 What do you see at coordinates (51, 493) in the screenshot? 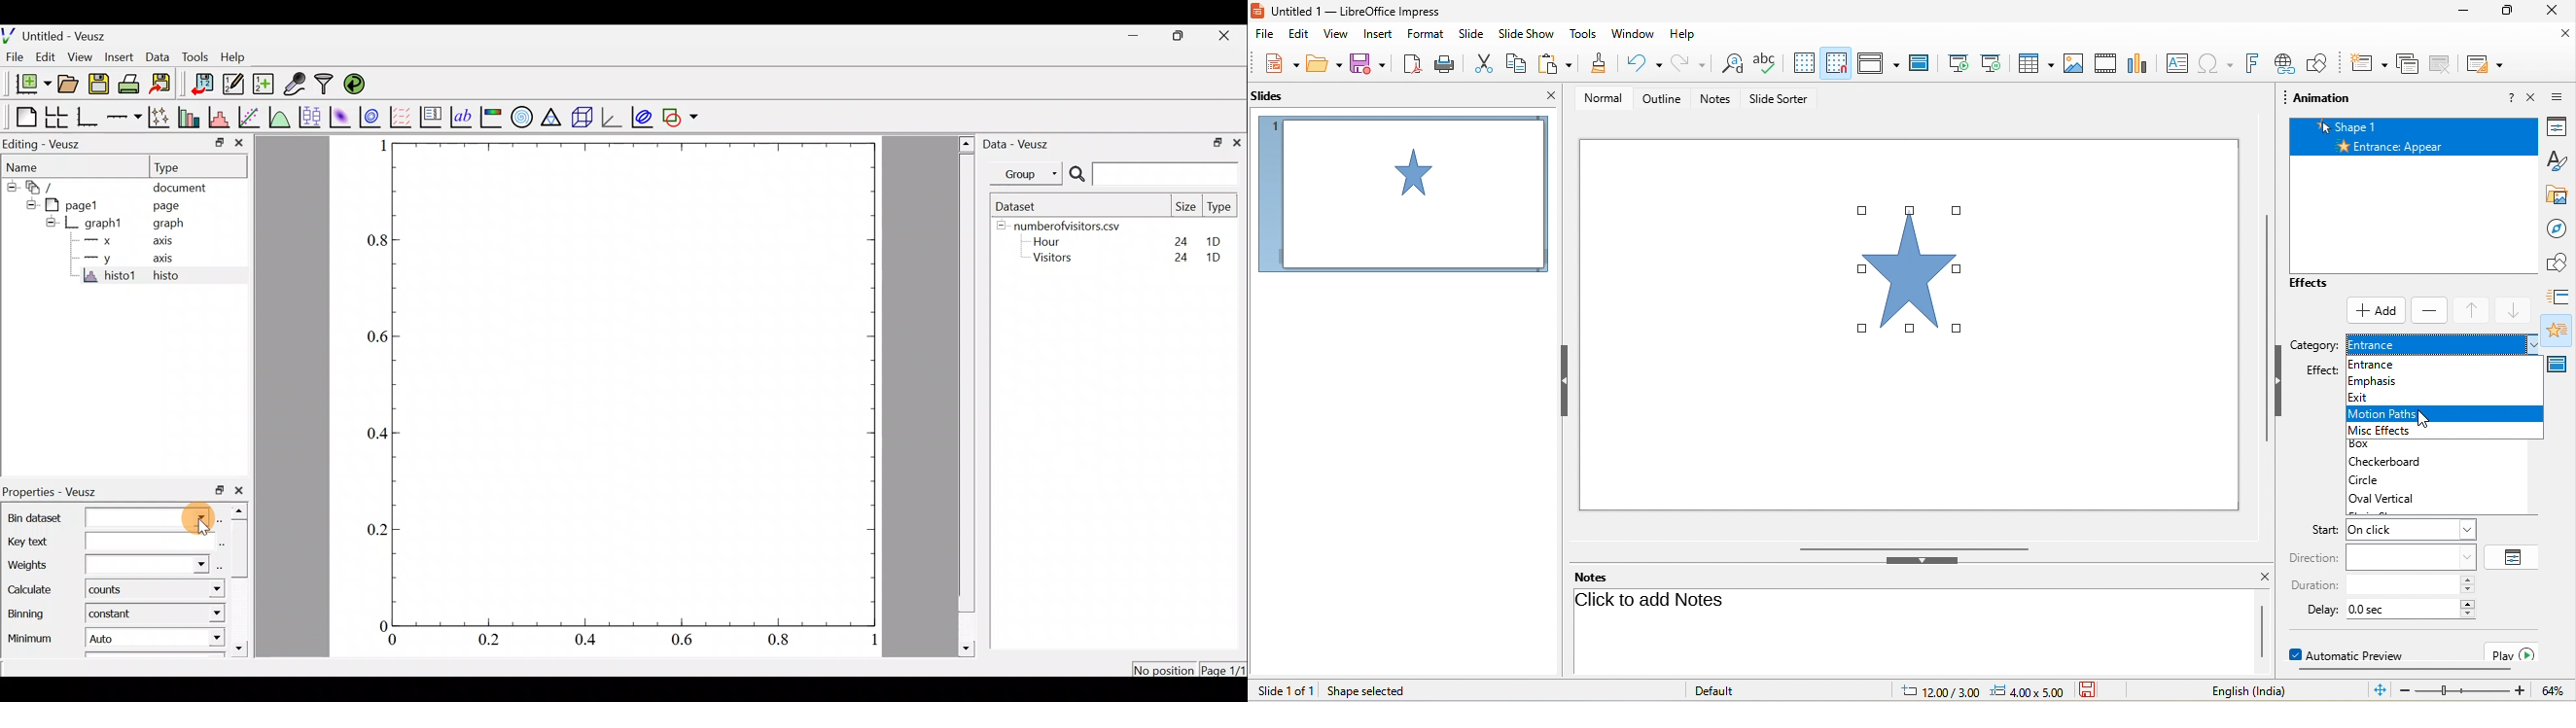
I see `Properties - Veusz` at bounding box center [51, 493].